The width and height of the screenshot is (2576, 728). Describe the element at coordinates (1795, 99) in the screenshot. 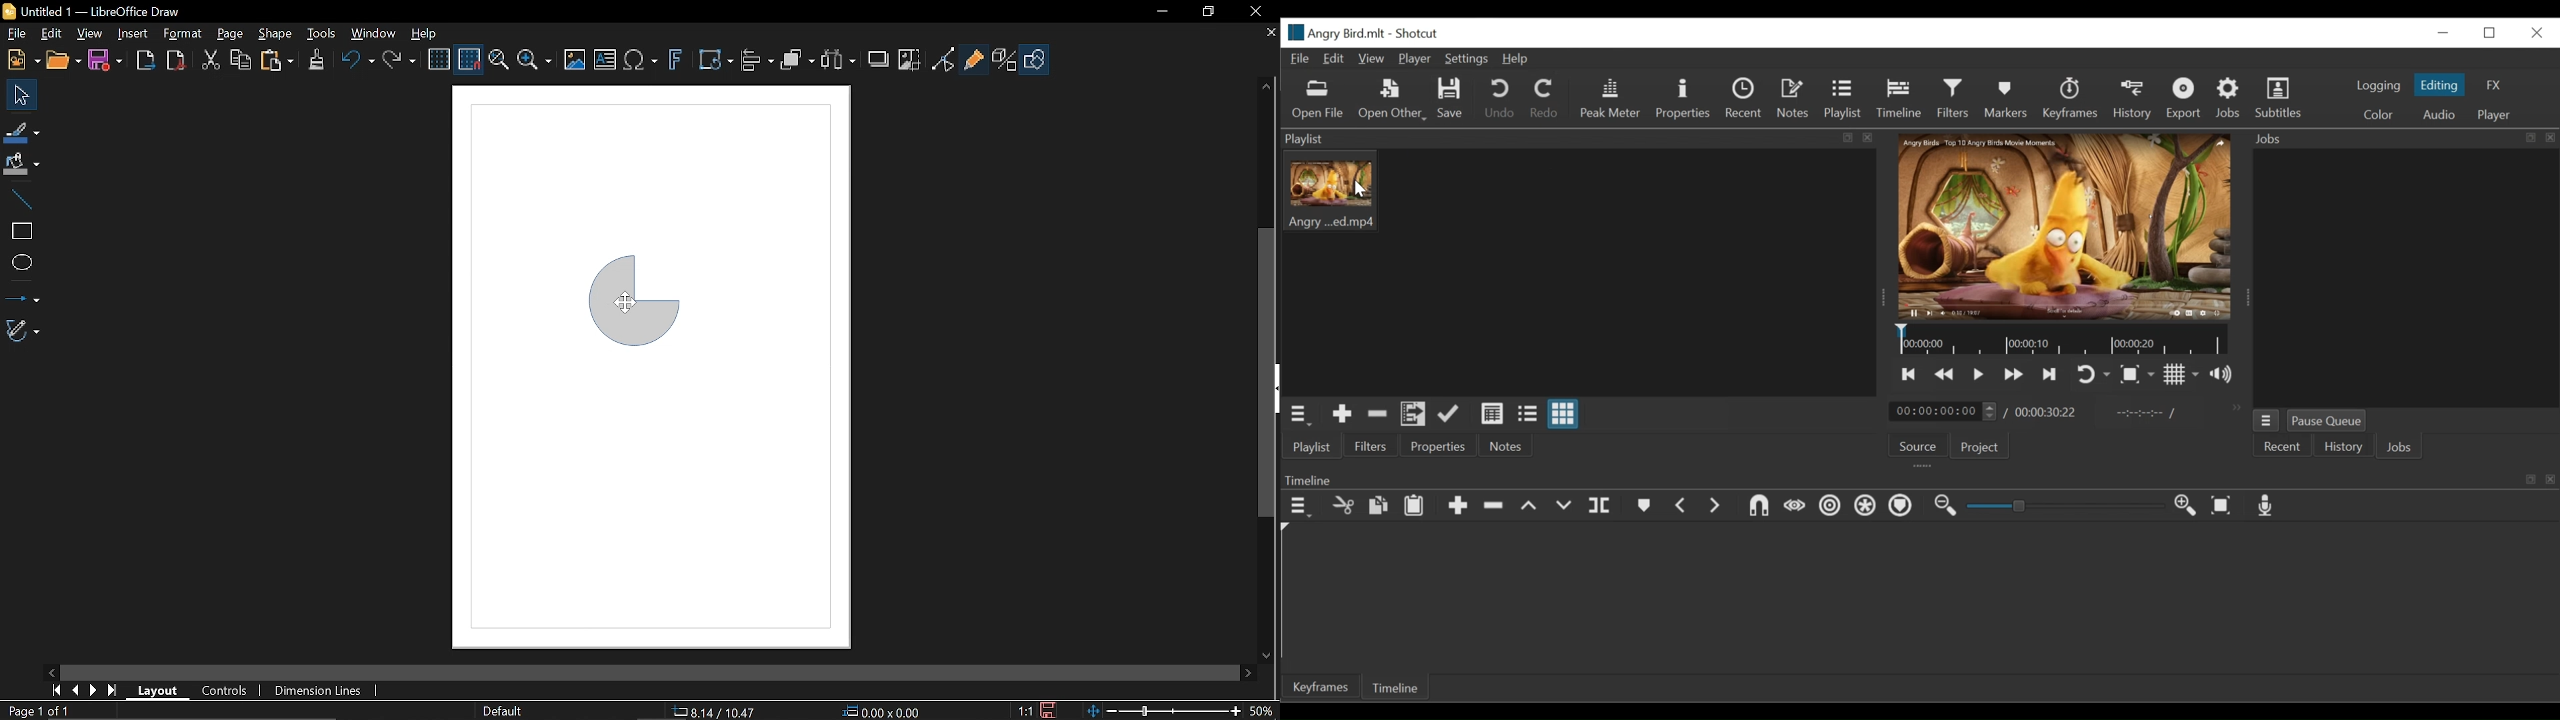

I see `Notes` at that location.